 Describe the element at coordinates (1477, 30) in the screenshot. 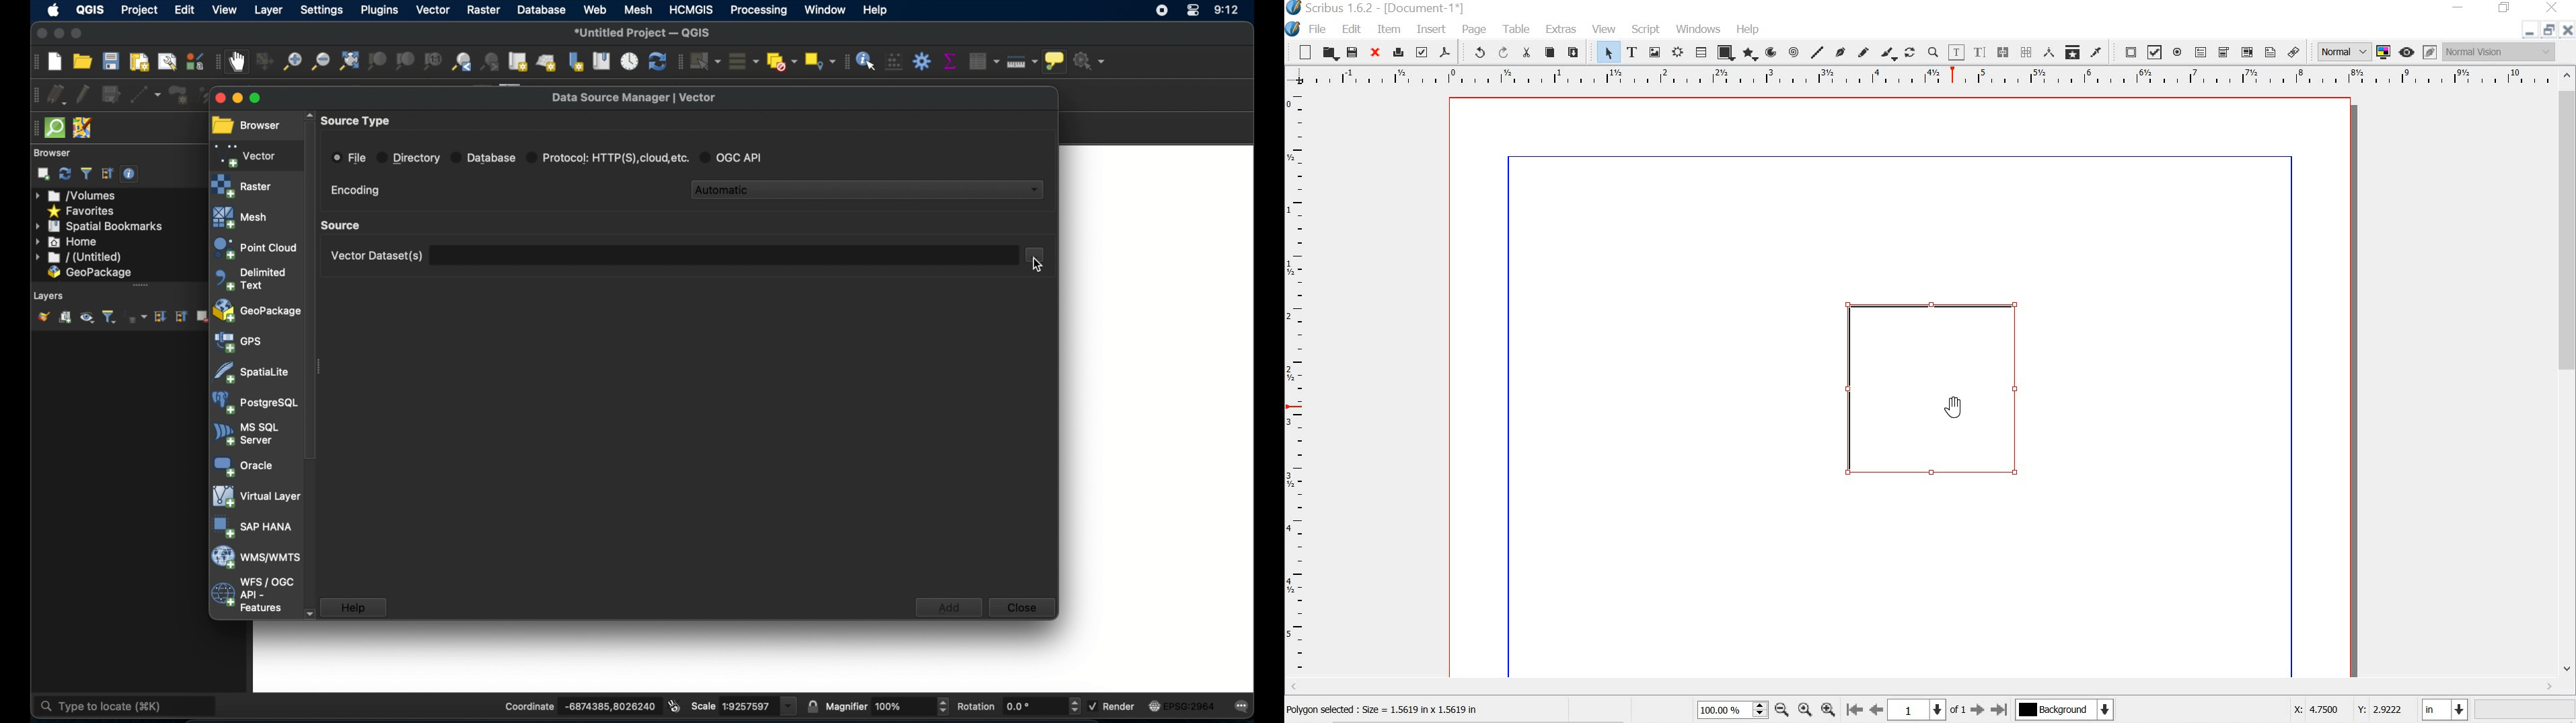

I see `page` at that location.